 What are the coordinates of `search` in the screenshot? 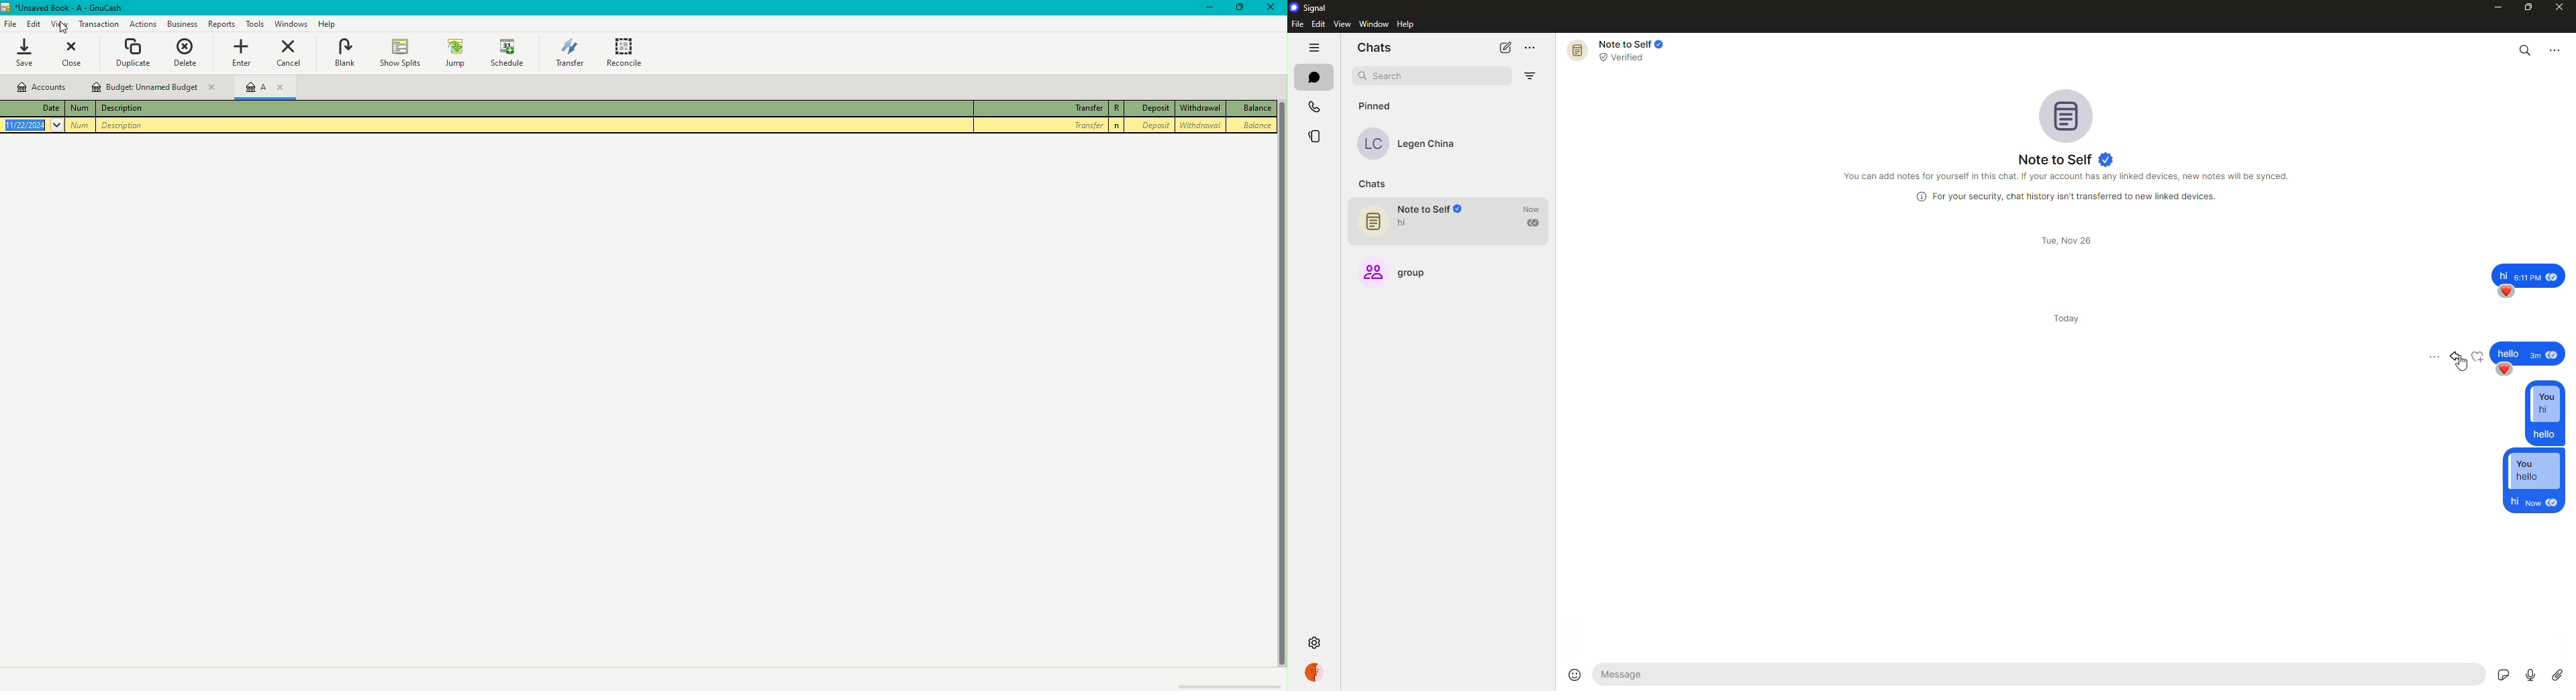 It's located at (2526, 49).